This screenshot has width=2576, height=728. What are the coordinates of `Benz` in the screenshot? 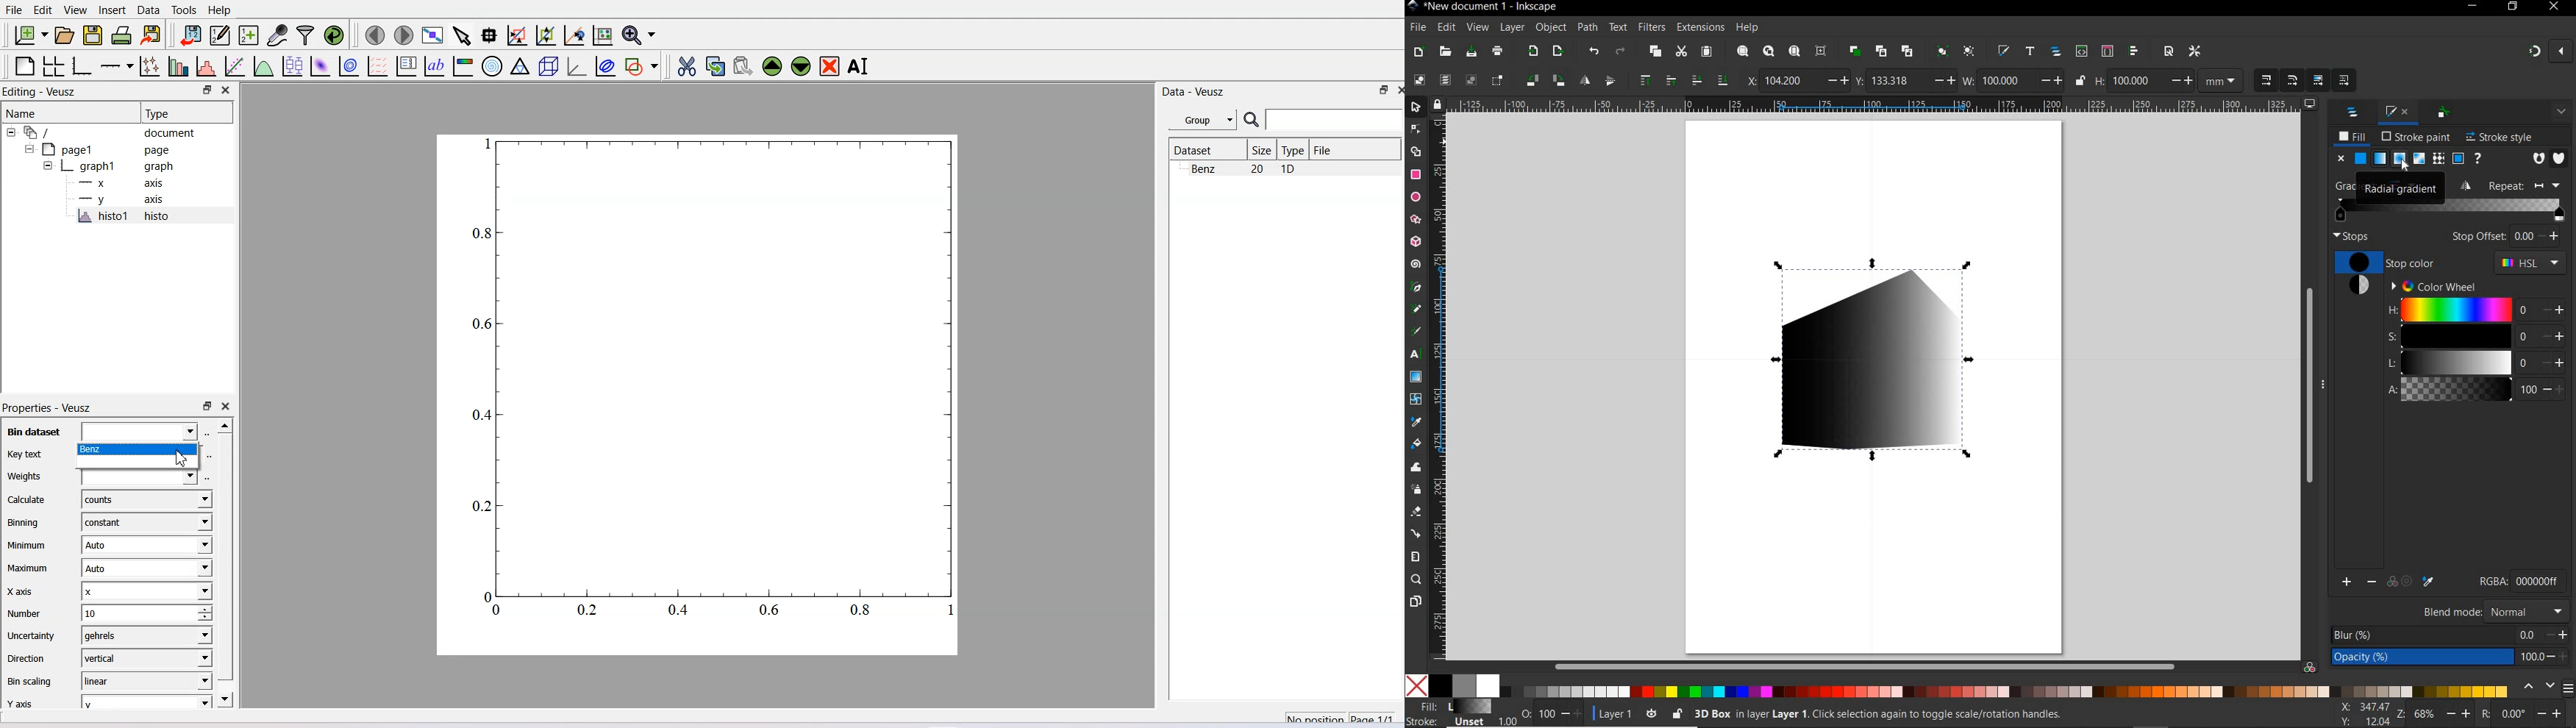 It's located at (135, 449).